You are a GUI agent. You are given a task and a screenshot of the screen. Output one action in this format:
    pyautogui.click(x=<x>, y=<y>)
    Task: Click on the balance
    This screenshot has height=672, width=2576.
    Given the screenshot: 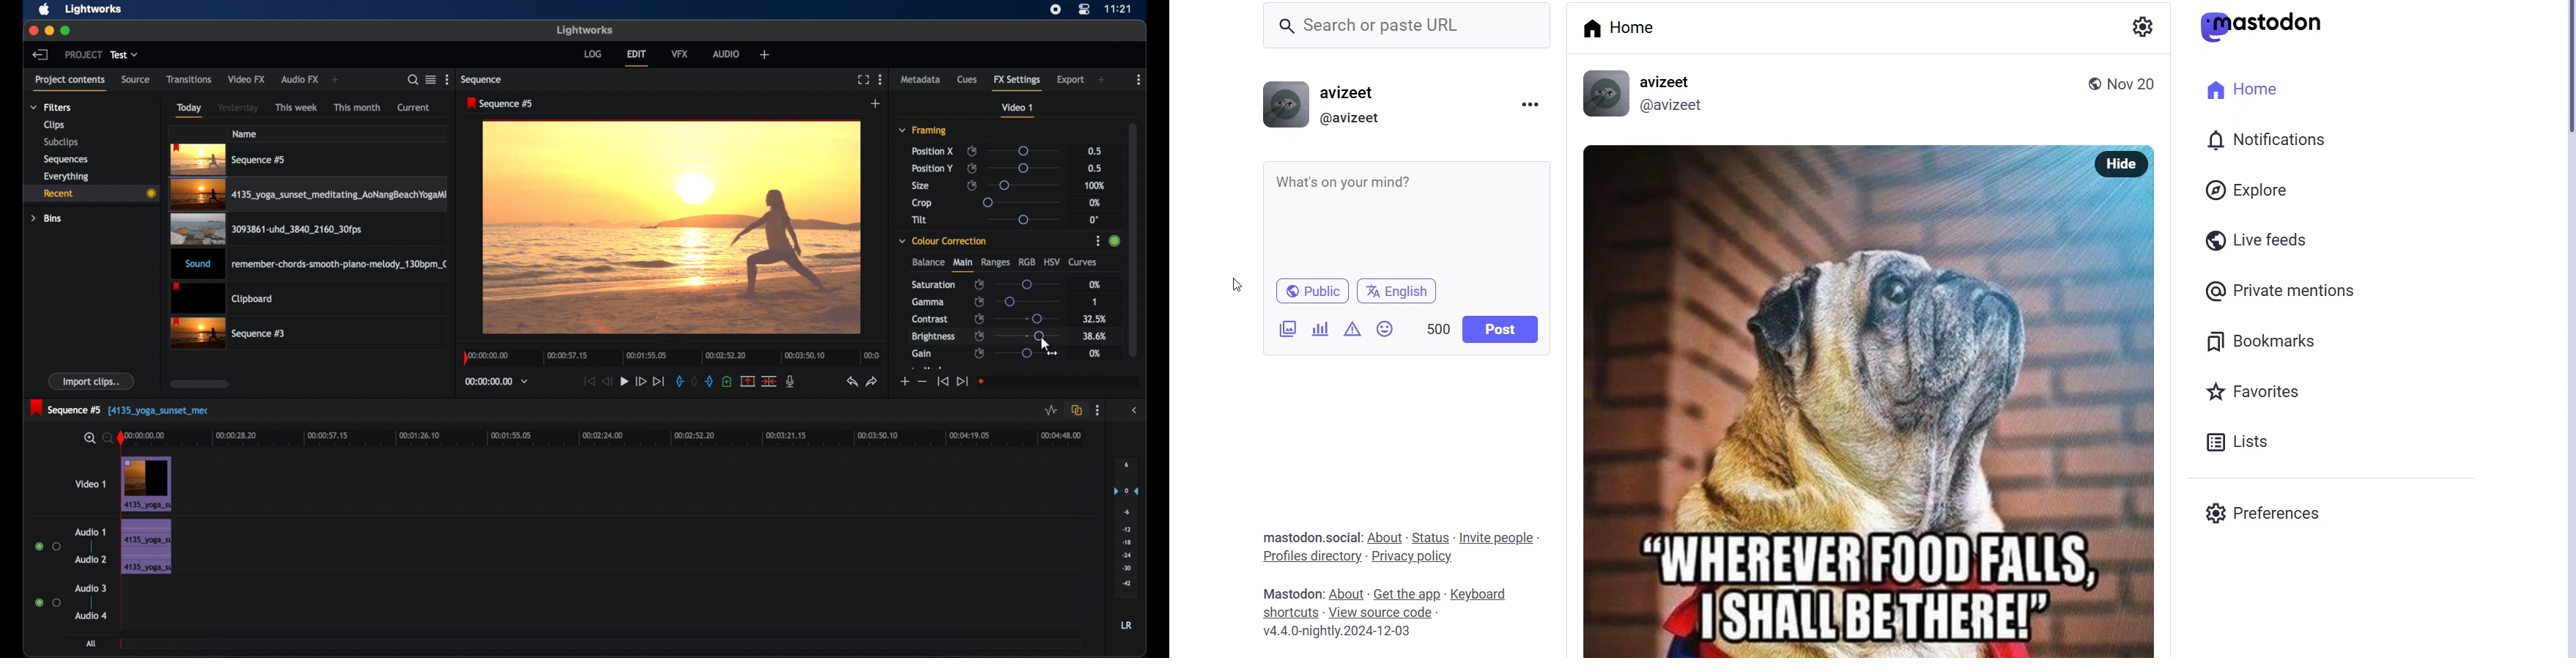 What is the action you would take?
    pyautogui.click(x=928, y=262)
    